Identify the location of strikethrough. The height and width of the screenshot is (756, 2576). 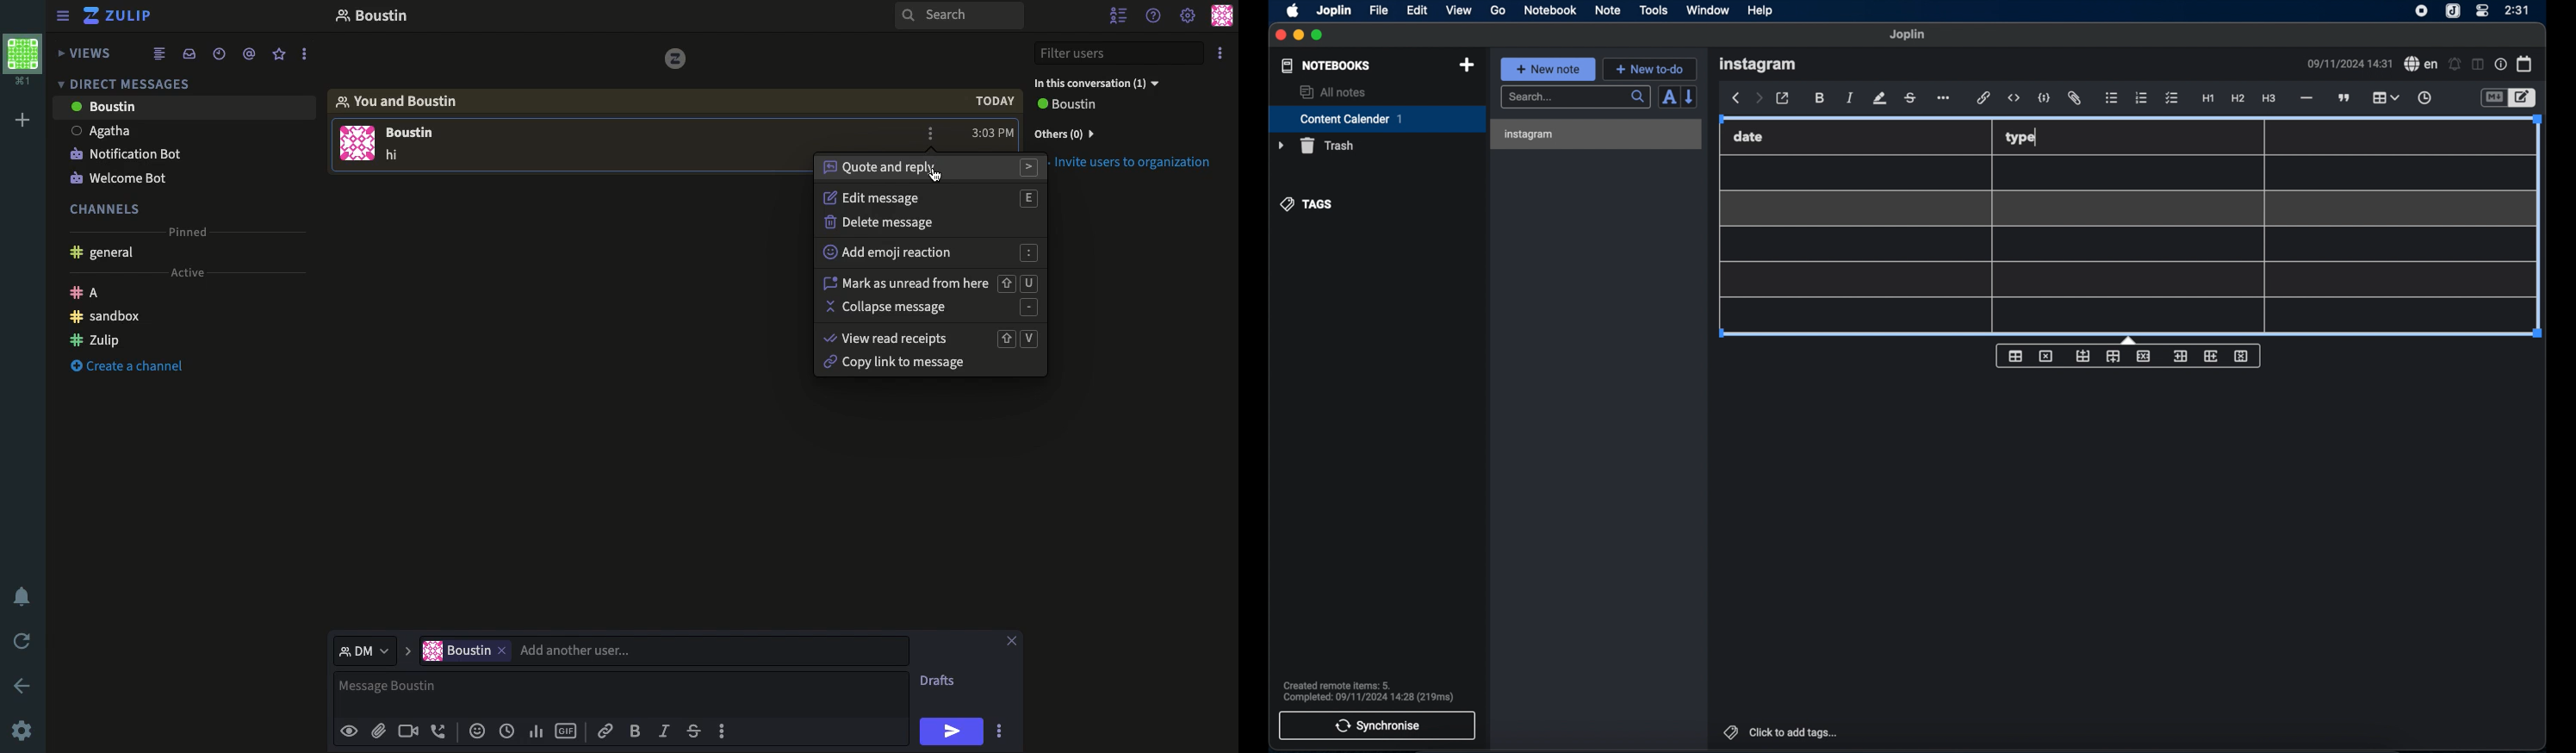
(1910, 99).